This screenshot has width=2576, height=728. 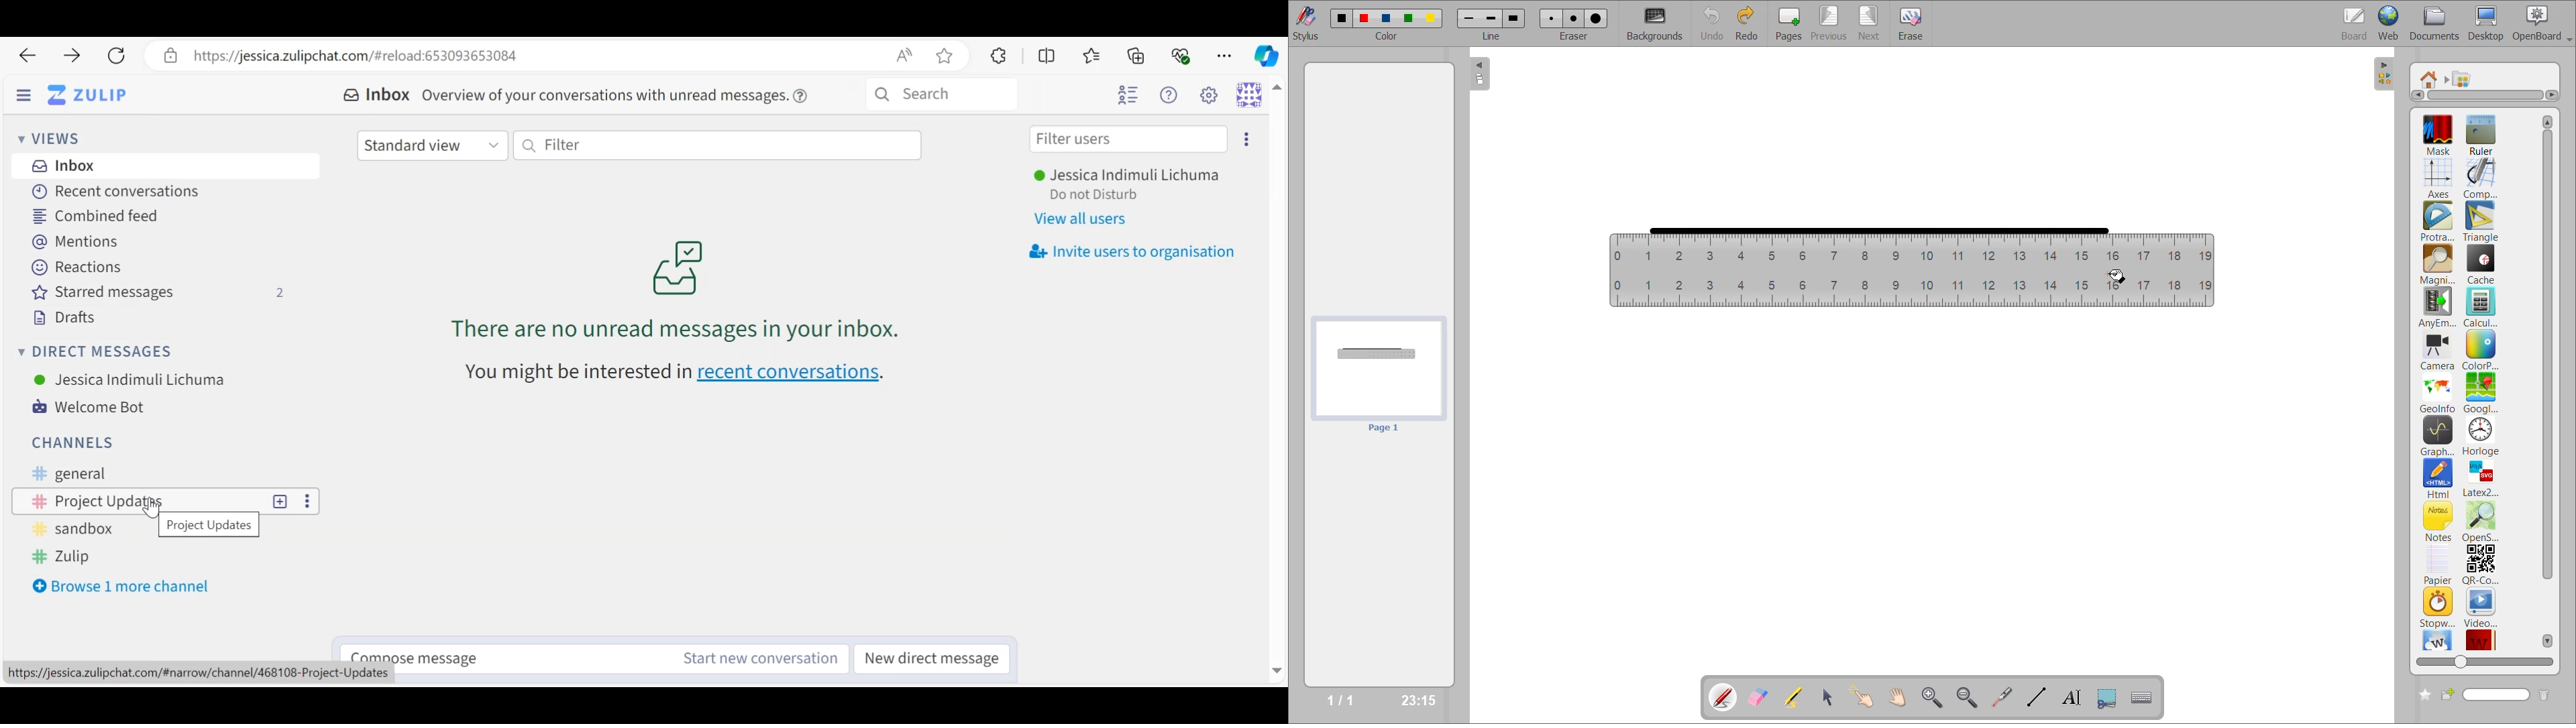 What do you see at coordinates (1089, 220) in the screenshot?
I see `View all users` at bounding box center [1089, 220].